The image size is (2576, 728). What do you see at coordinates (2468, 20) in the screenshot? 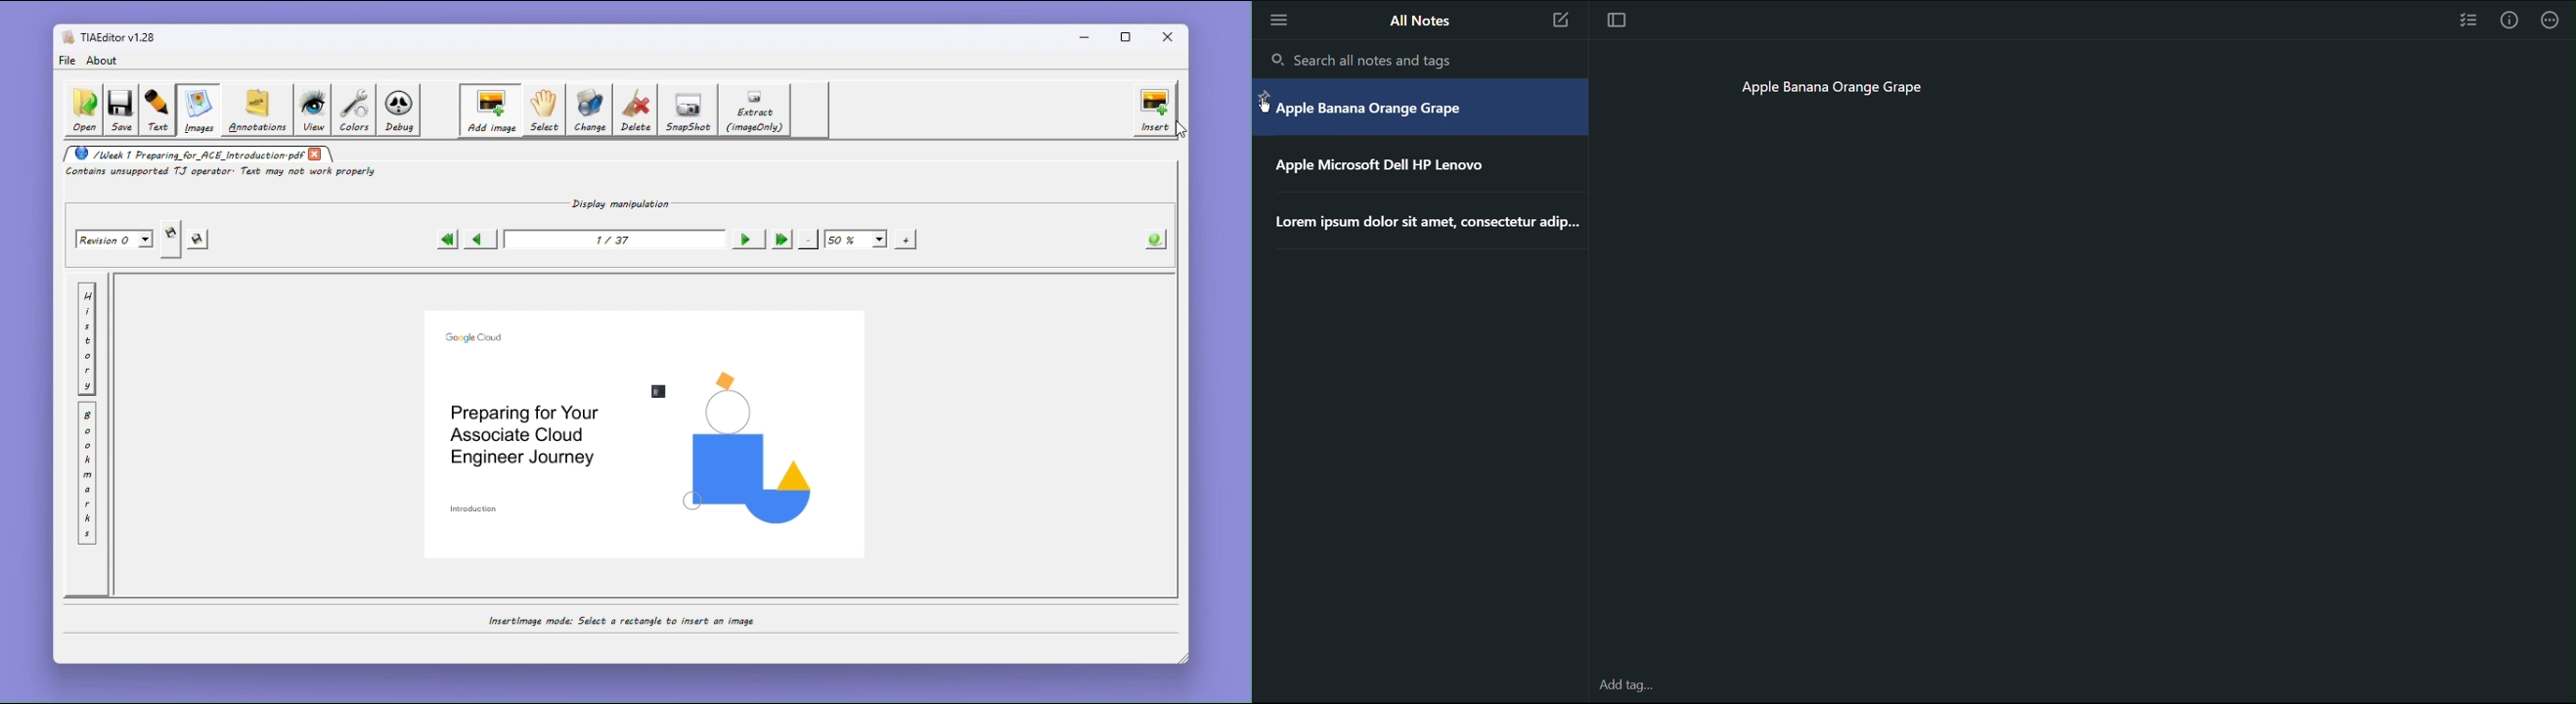
I see `Checklist` at bounding box center [2468, 20].